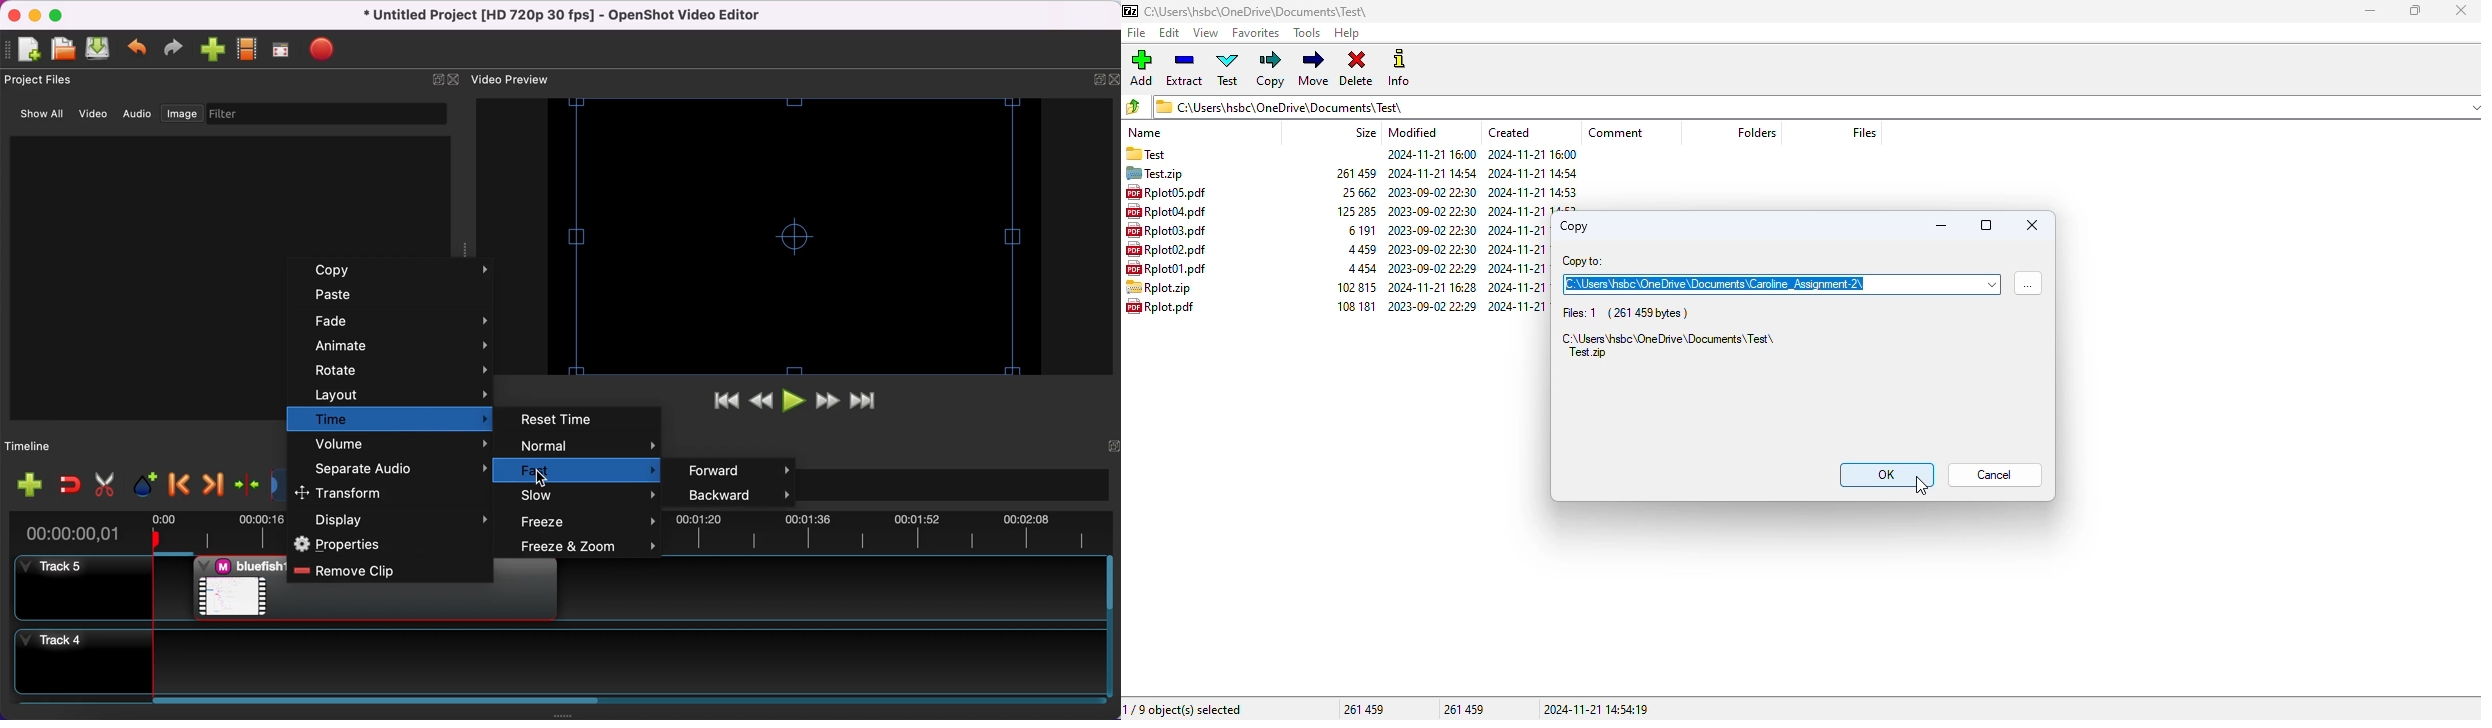 Image resolution: width=2492 pixels, height=728 pixels. Describe the element at coordinates (1156, 173) in the screenshot. I see `archive` at that location.